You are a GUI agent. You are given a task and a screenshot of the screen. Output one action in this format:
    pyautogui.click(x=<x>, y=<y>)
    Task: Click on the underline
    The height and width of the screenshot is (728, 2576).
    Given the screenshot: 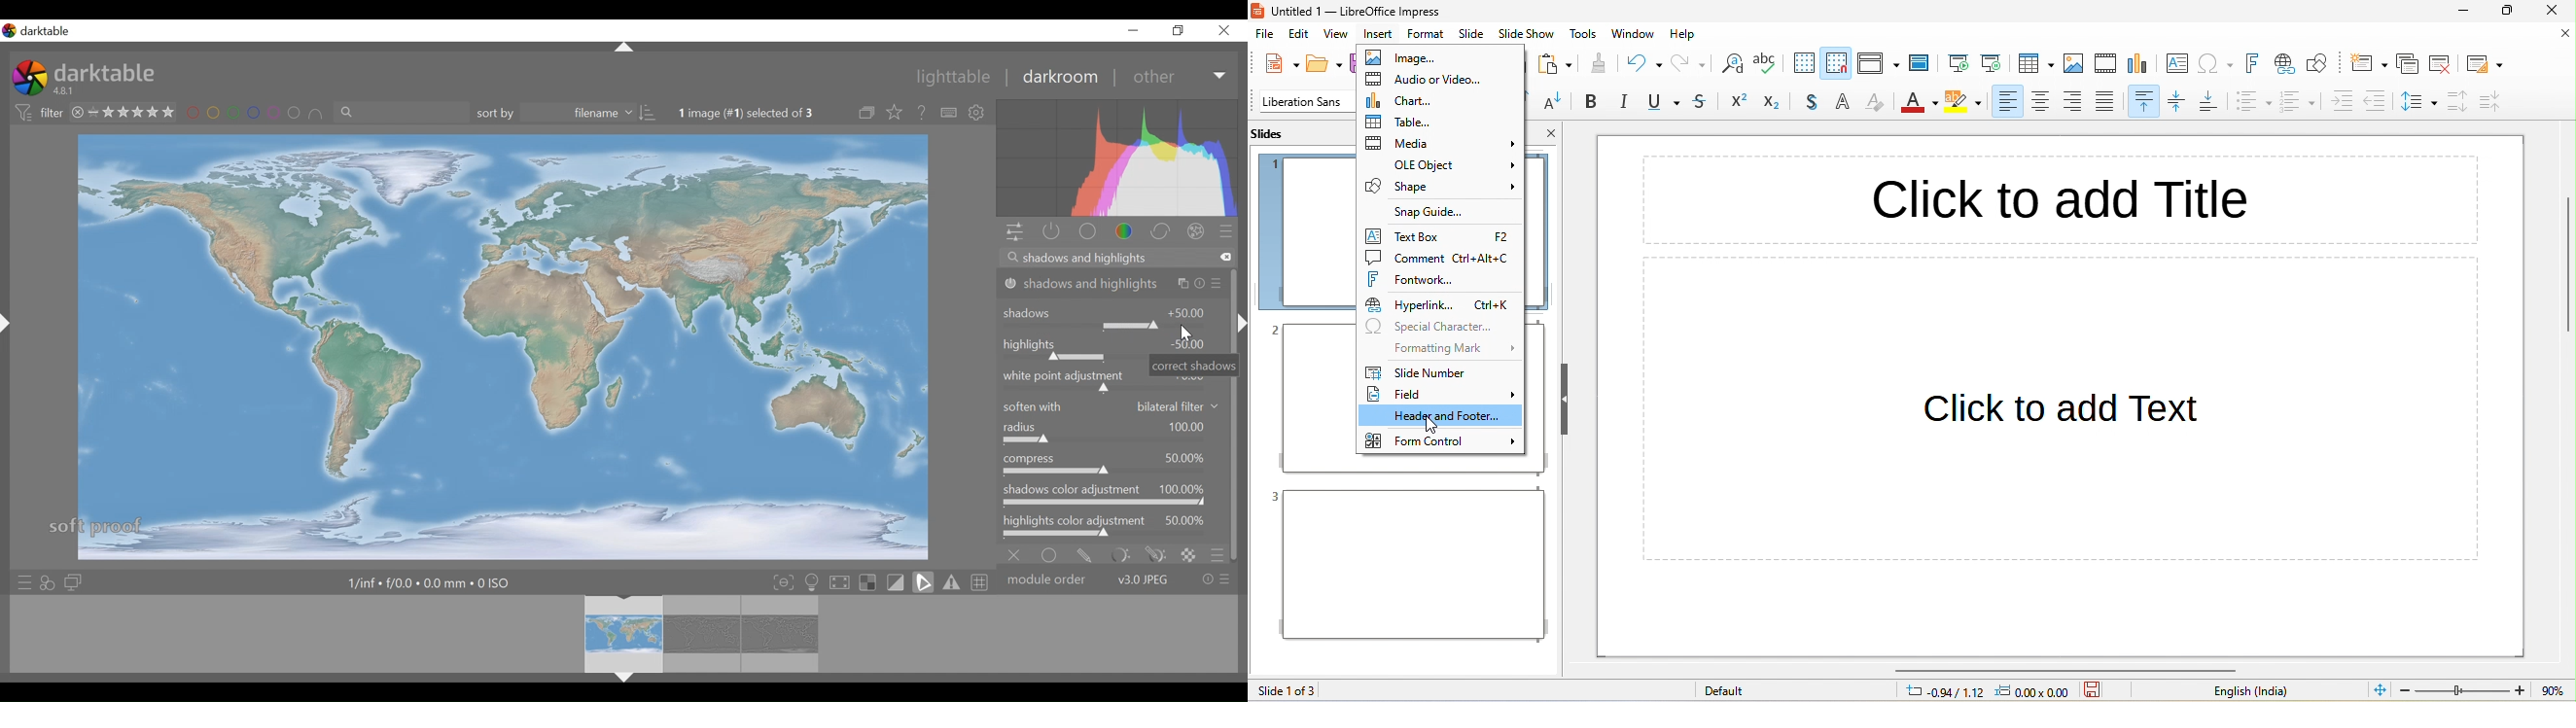 What is the action you would take?
    pyautogui.click(x=1661, y=103)
    